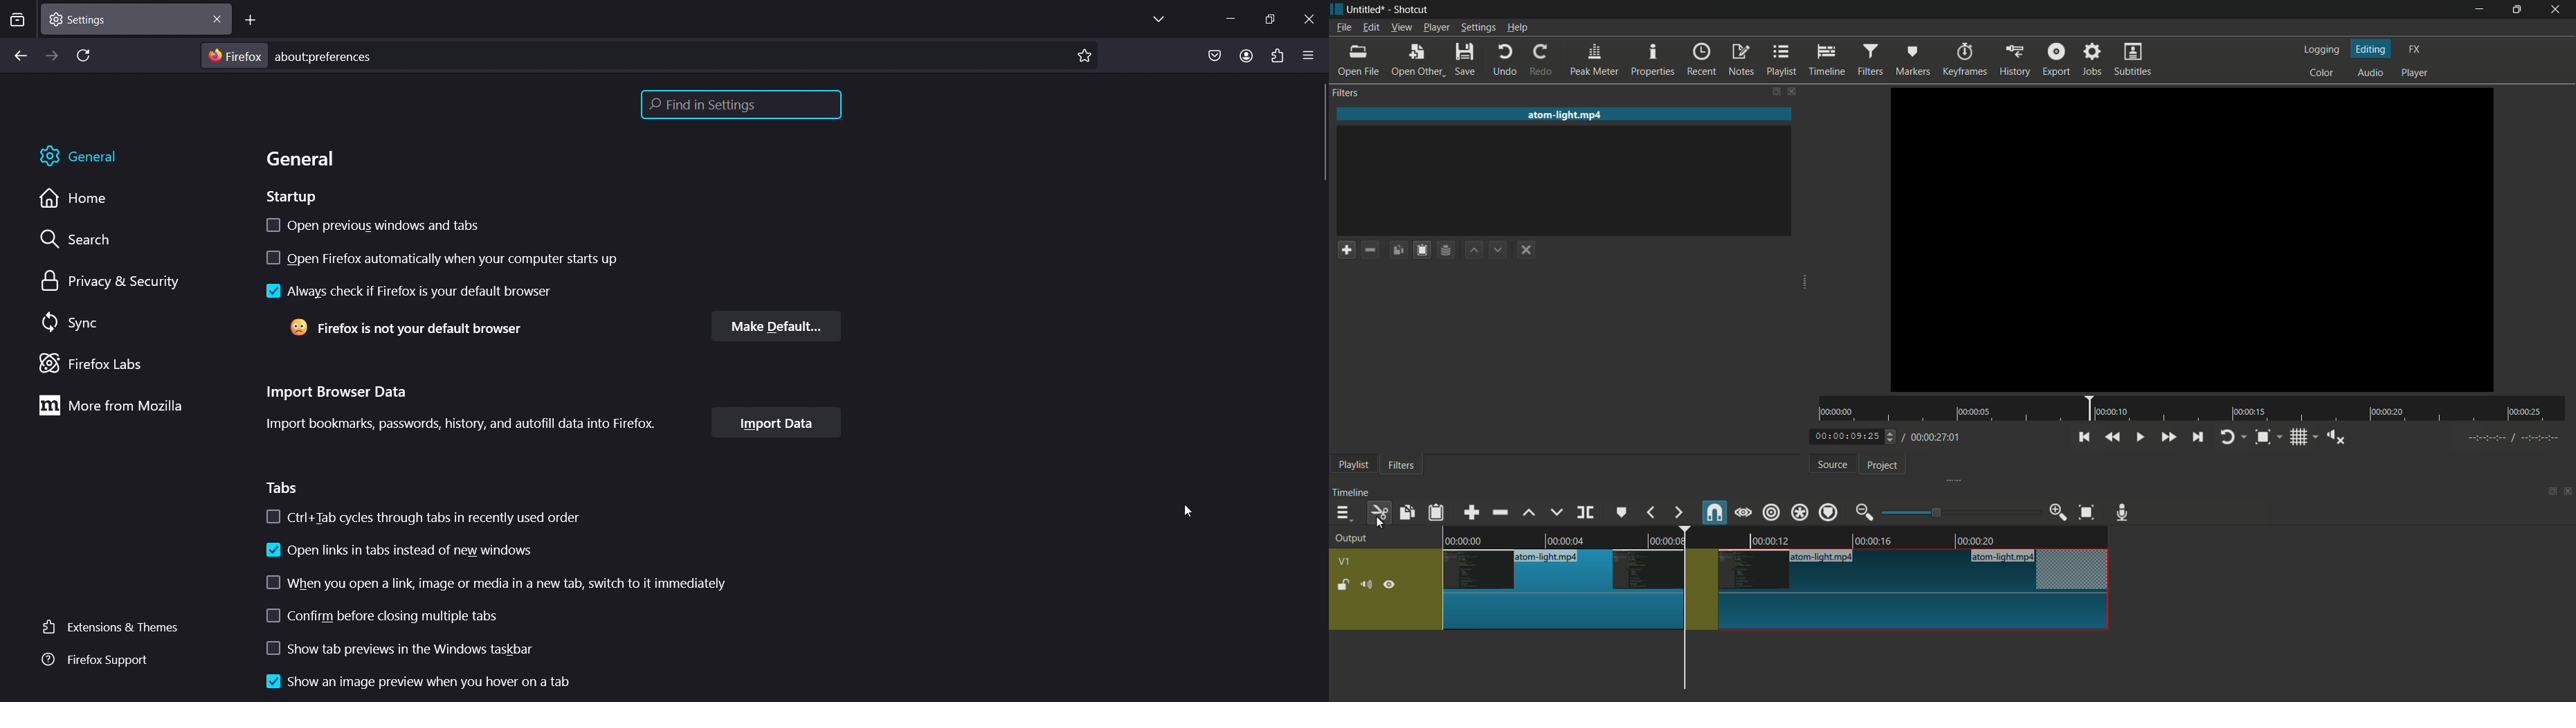 This screenshot has height=728, width=2576. What do you see at coordinates (1775, 536) in the screenshot?
I see `video in timeline` at bounding box center [1775, 536].